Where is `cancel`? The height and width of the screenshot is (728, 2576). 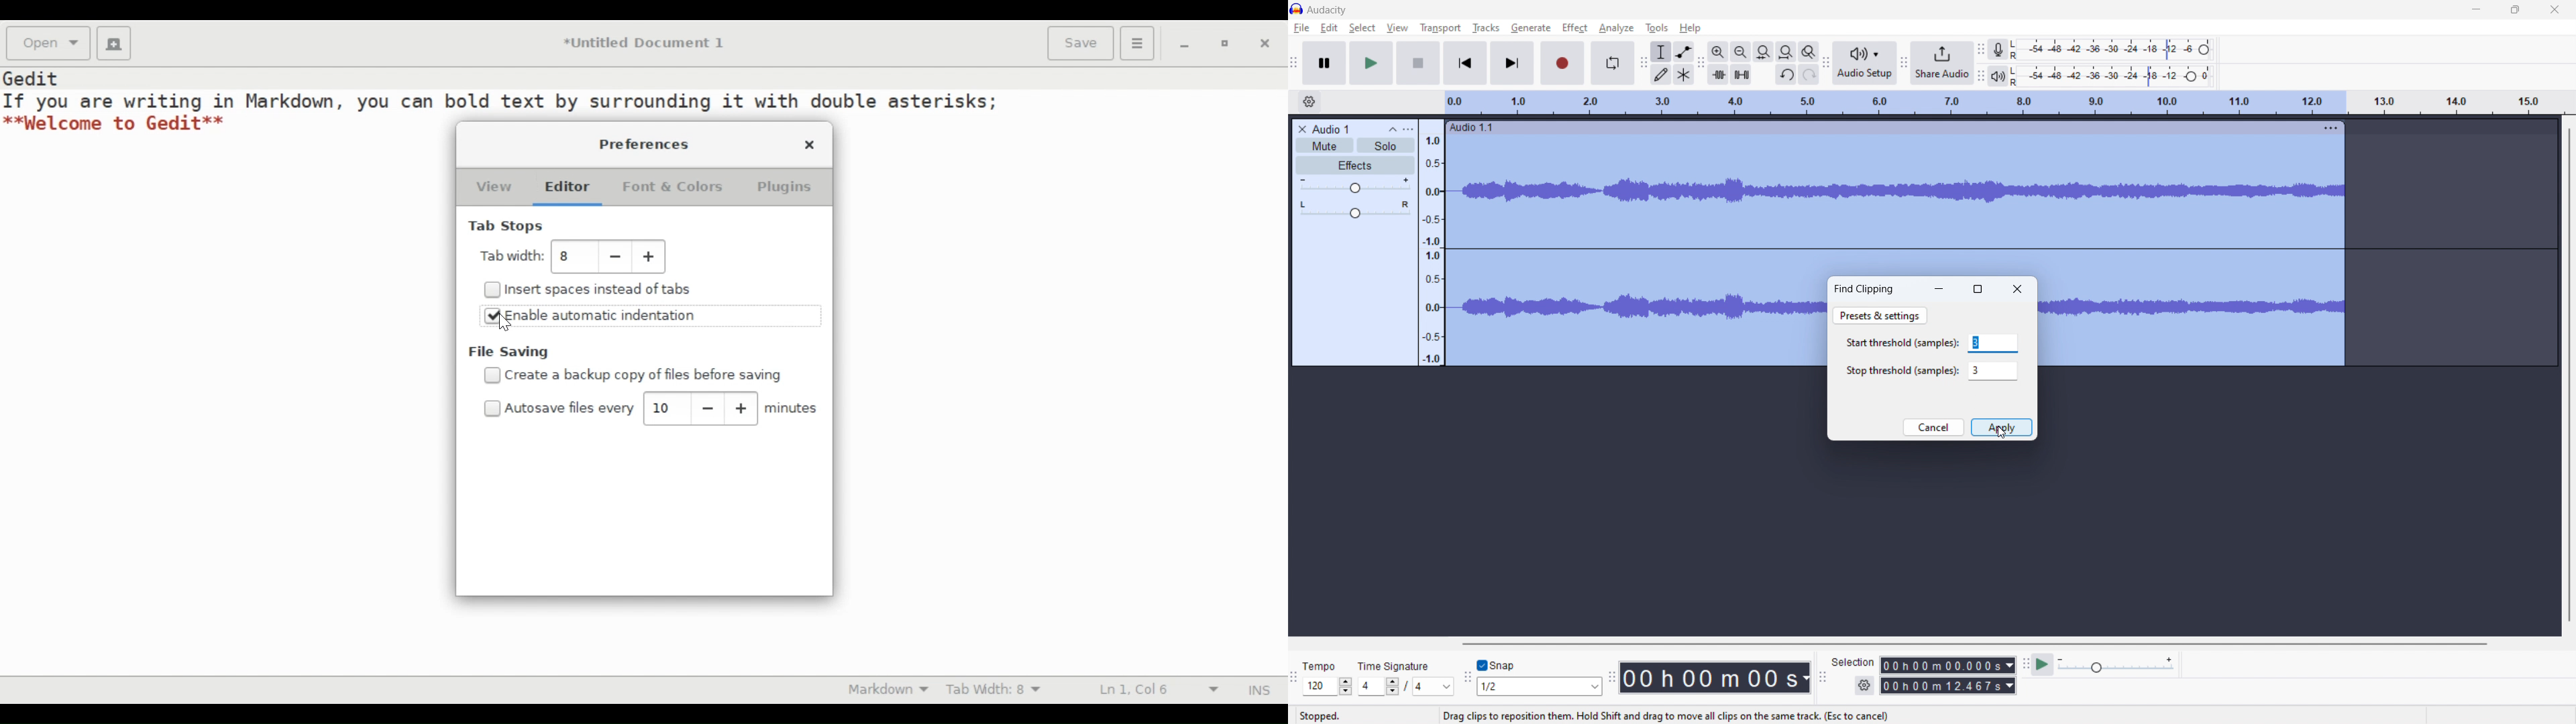 cancel is located at coordinates (1933, 428).